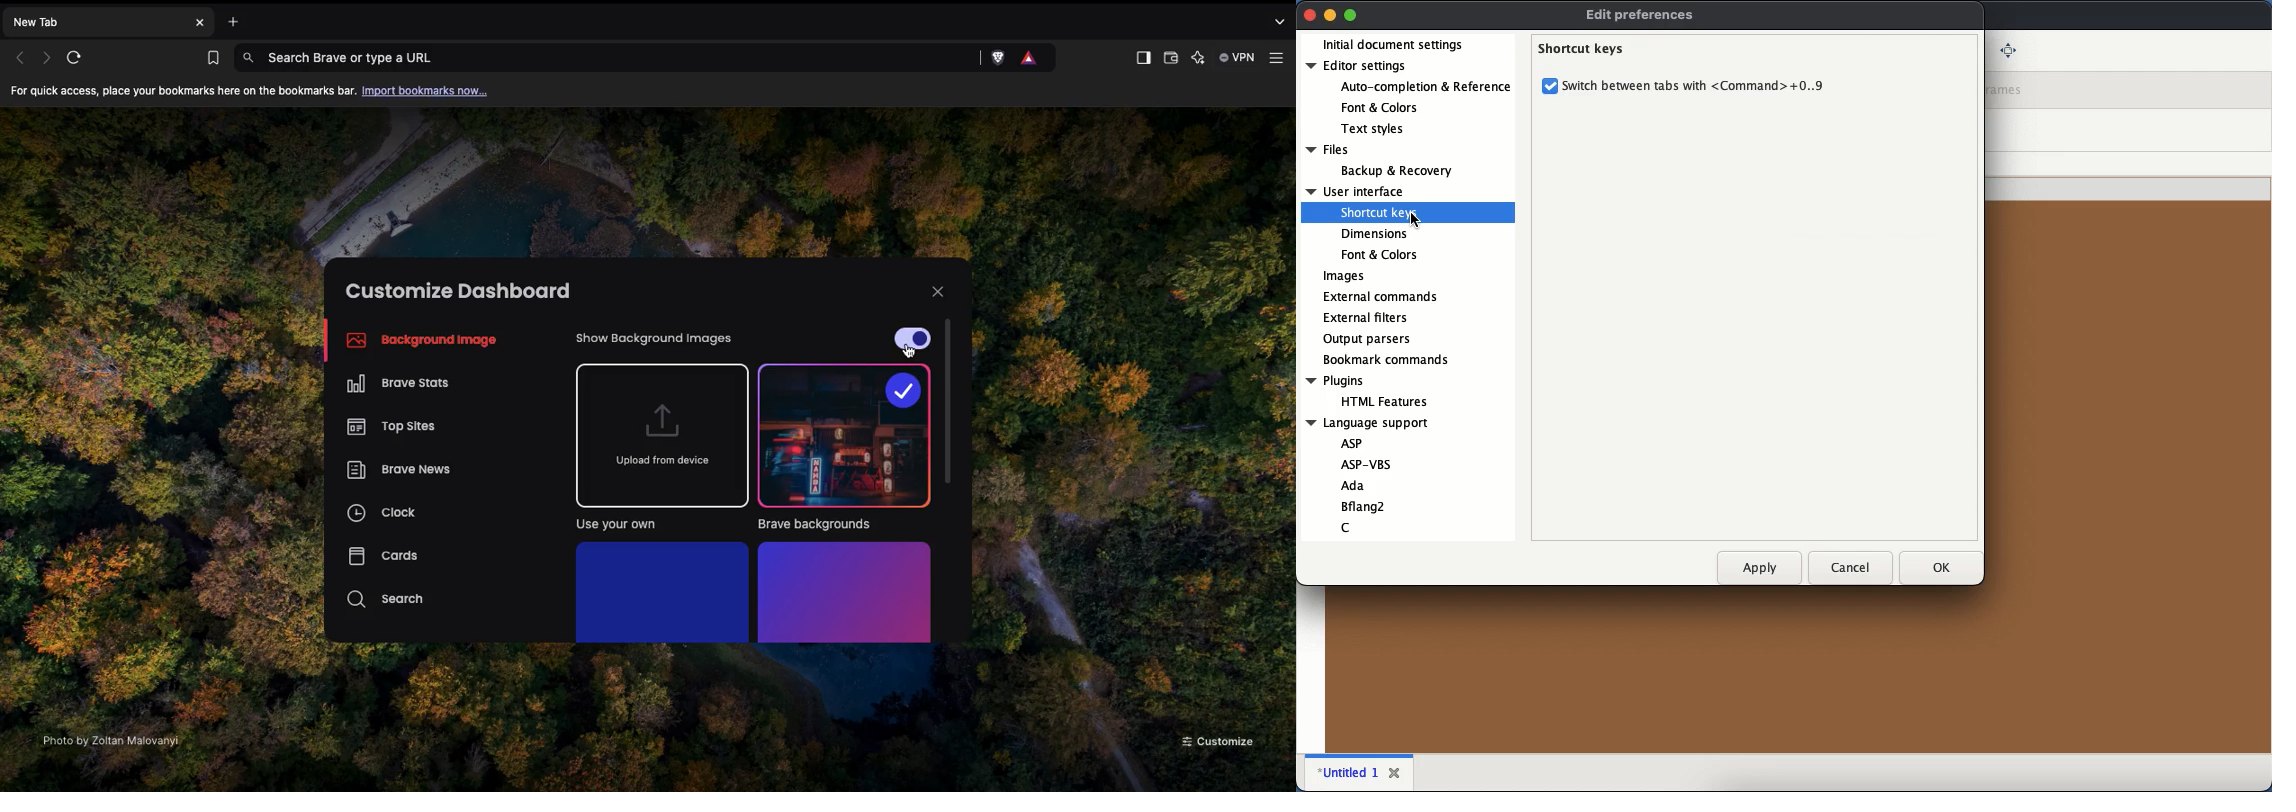 This screenshot has width=2296, height=812. I want to click on switch between tabs with , so click(1694, 86).